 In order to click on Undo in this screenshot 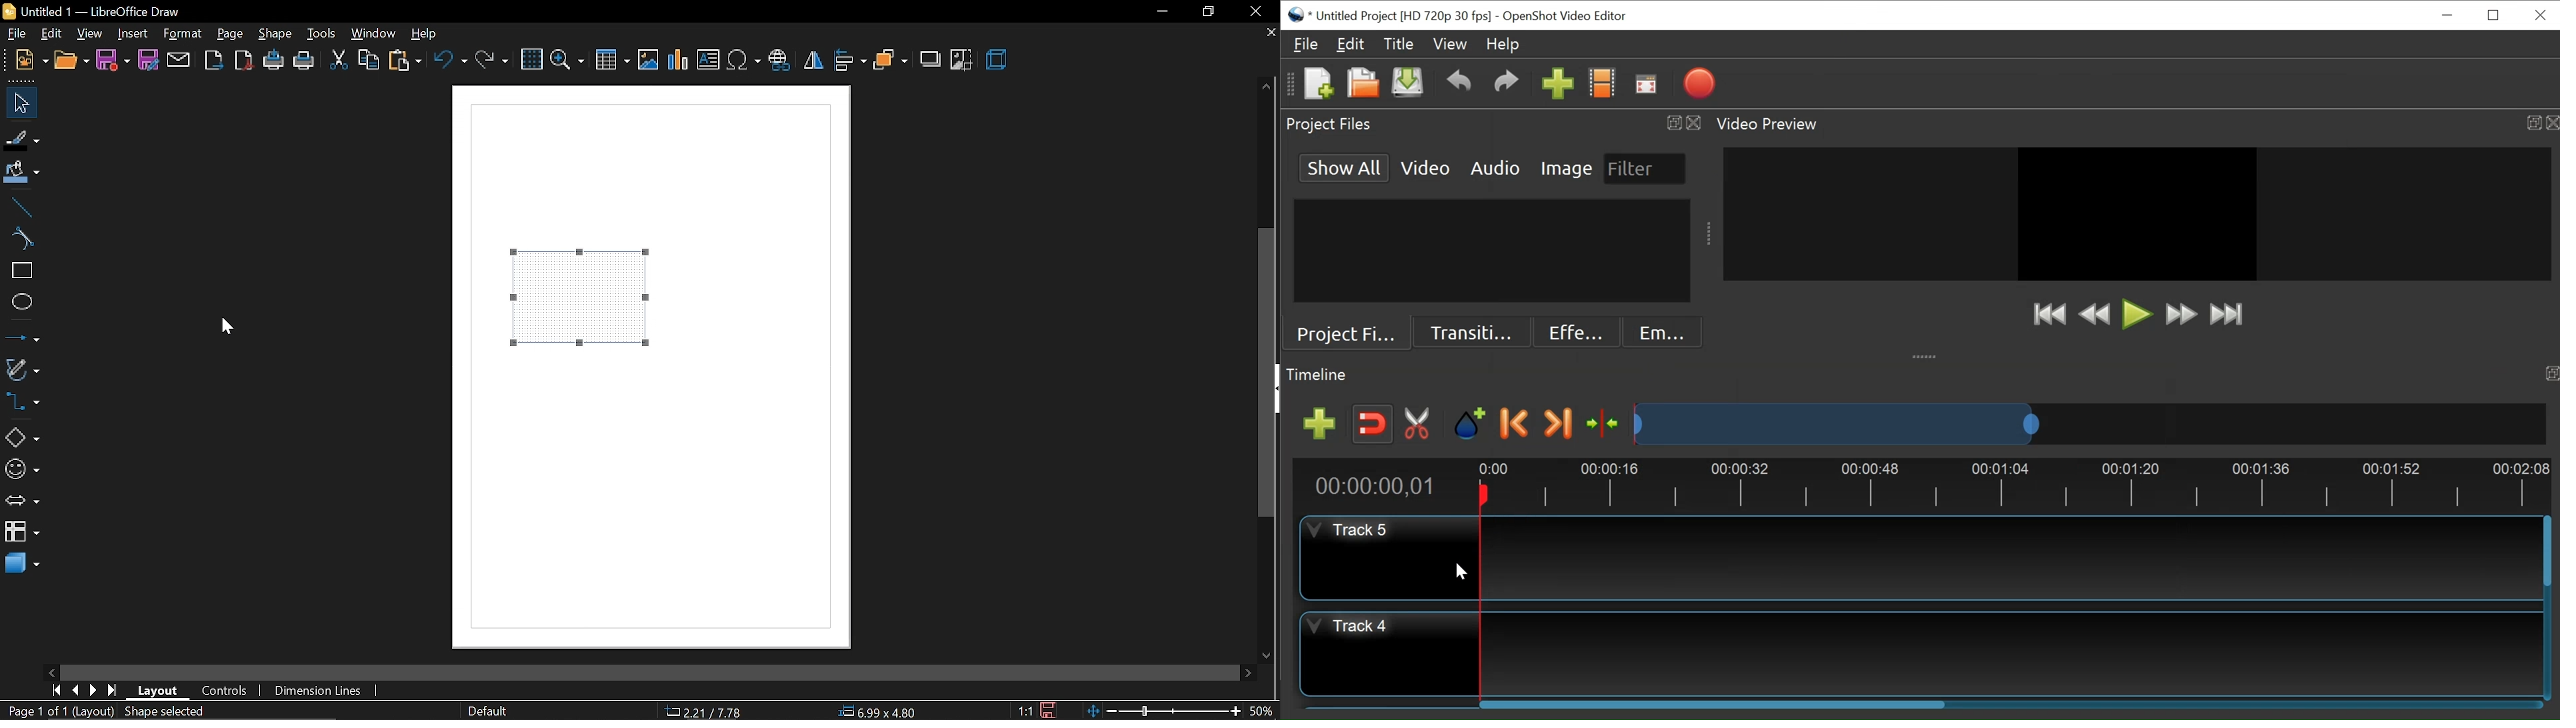, I will do `click(1458, 85)`.